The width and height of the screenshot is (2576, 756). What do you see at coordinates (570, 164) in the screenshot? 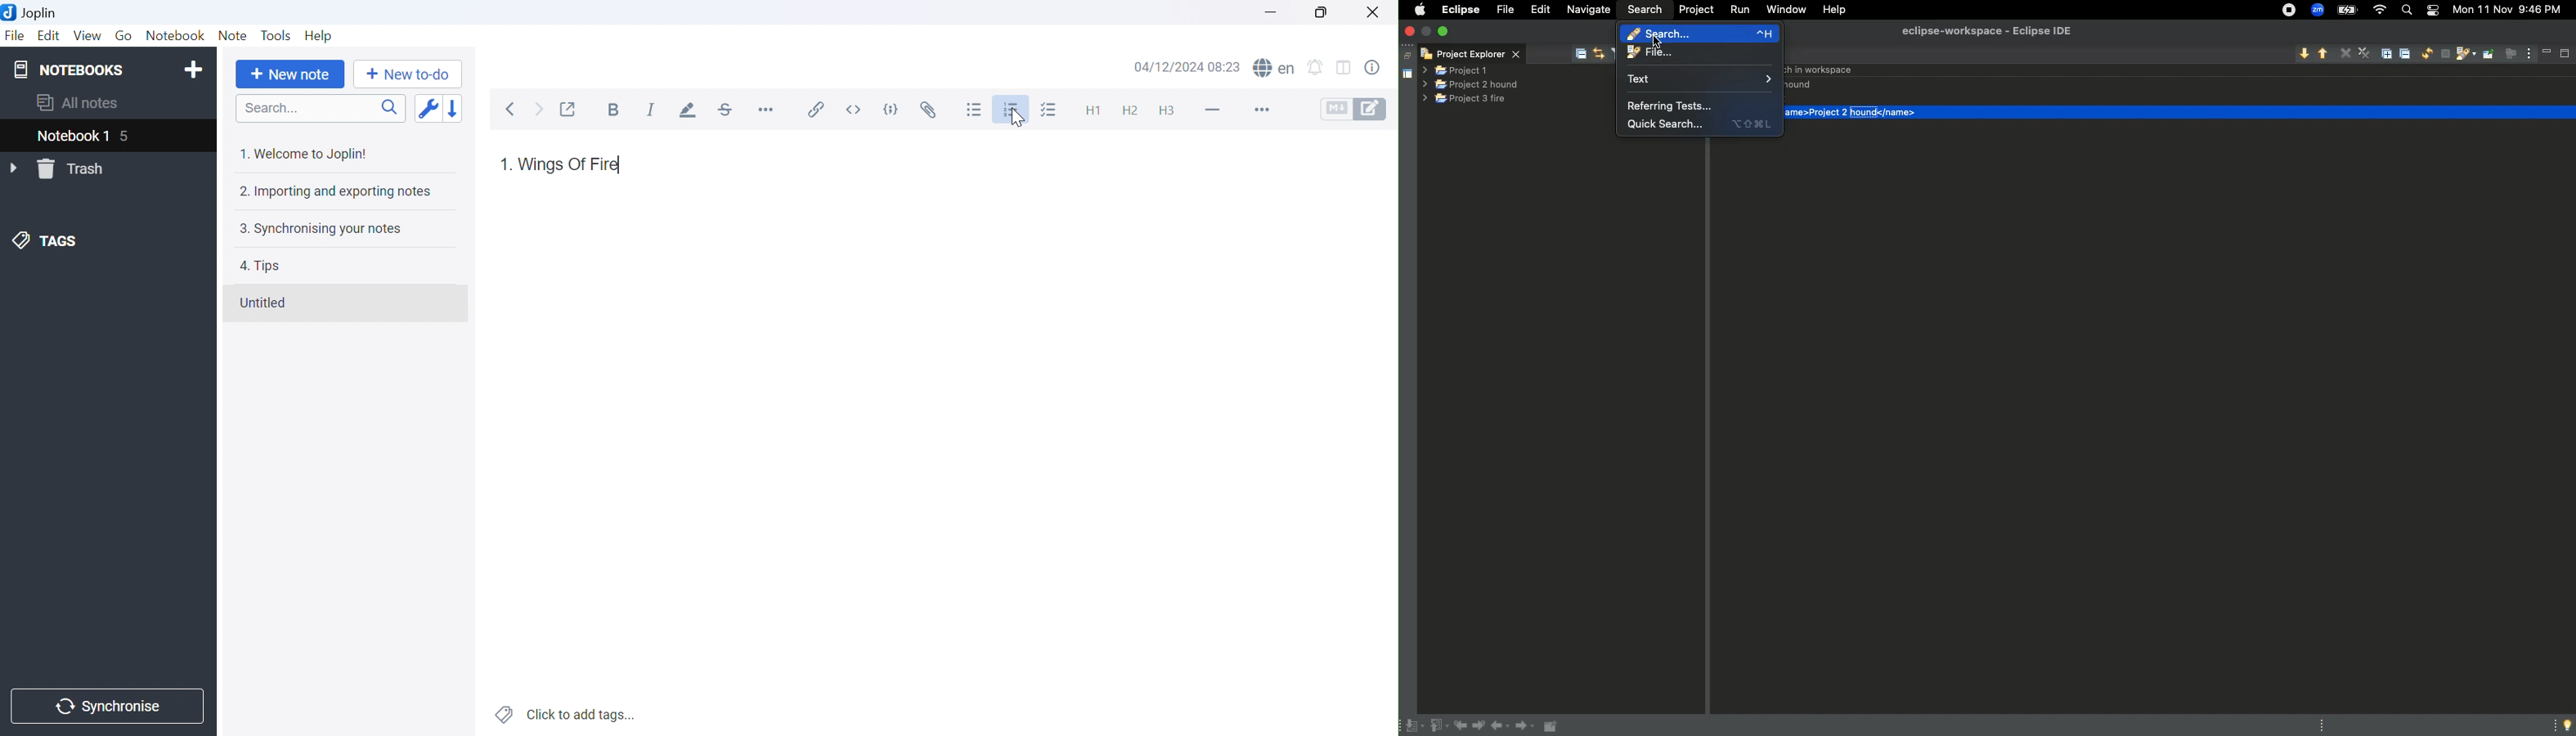
I see `Wings of Fire` at bounding box center [570, 164].